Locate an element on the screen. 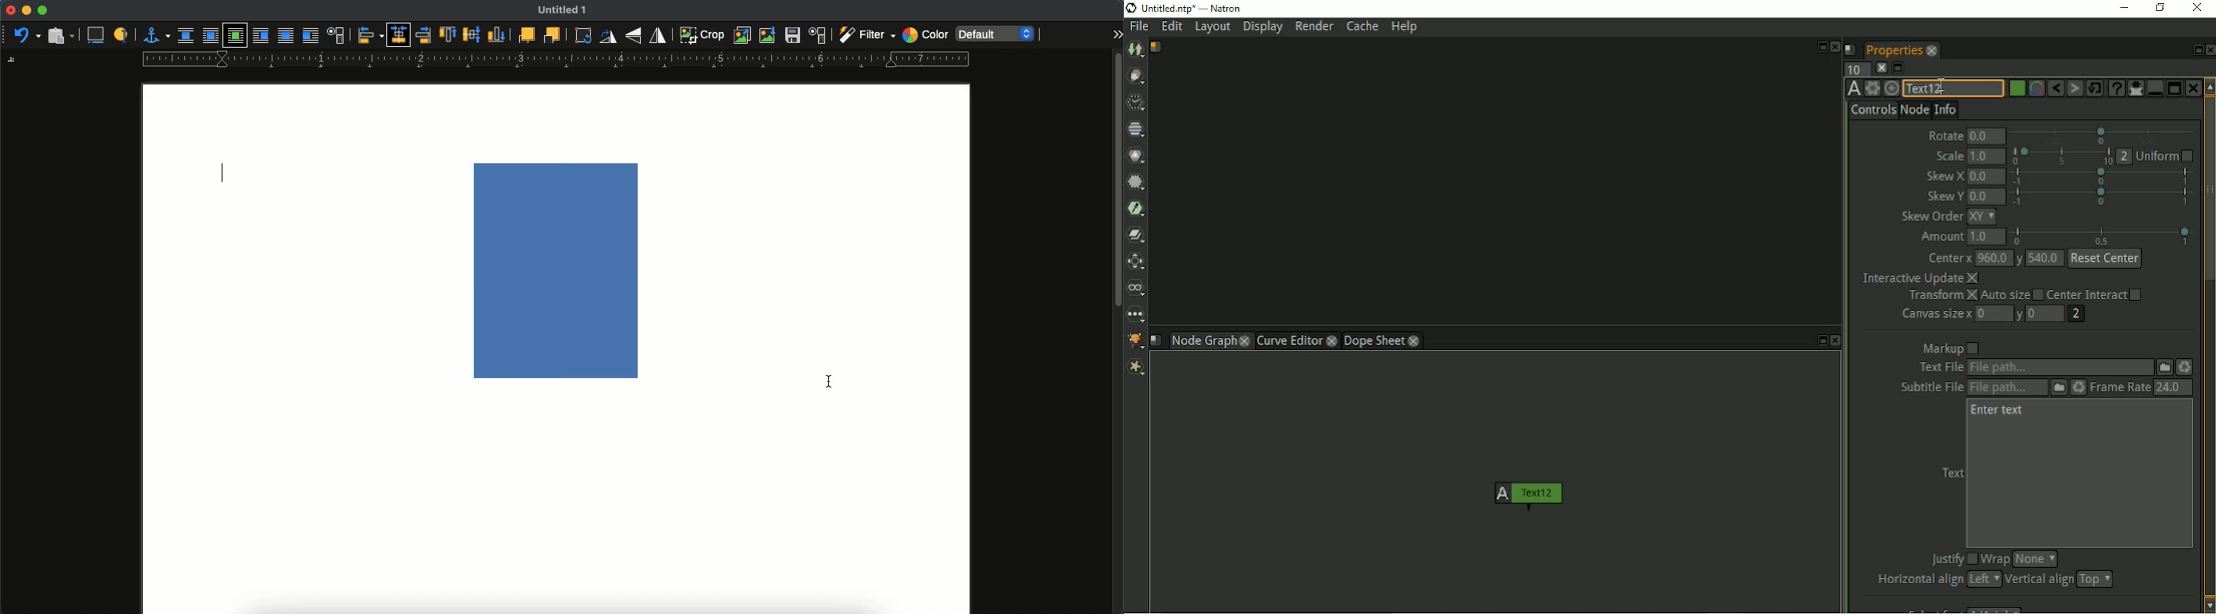 The height and width of the screenshot is (616, 2240). forward one is located at coordinates (527, 35).